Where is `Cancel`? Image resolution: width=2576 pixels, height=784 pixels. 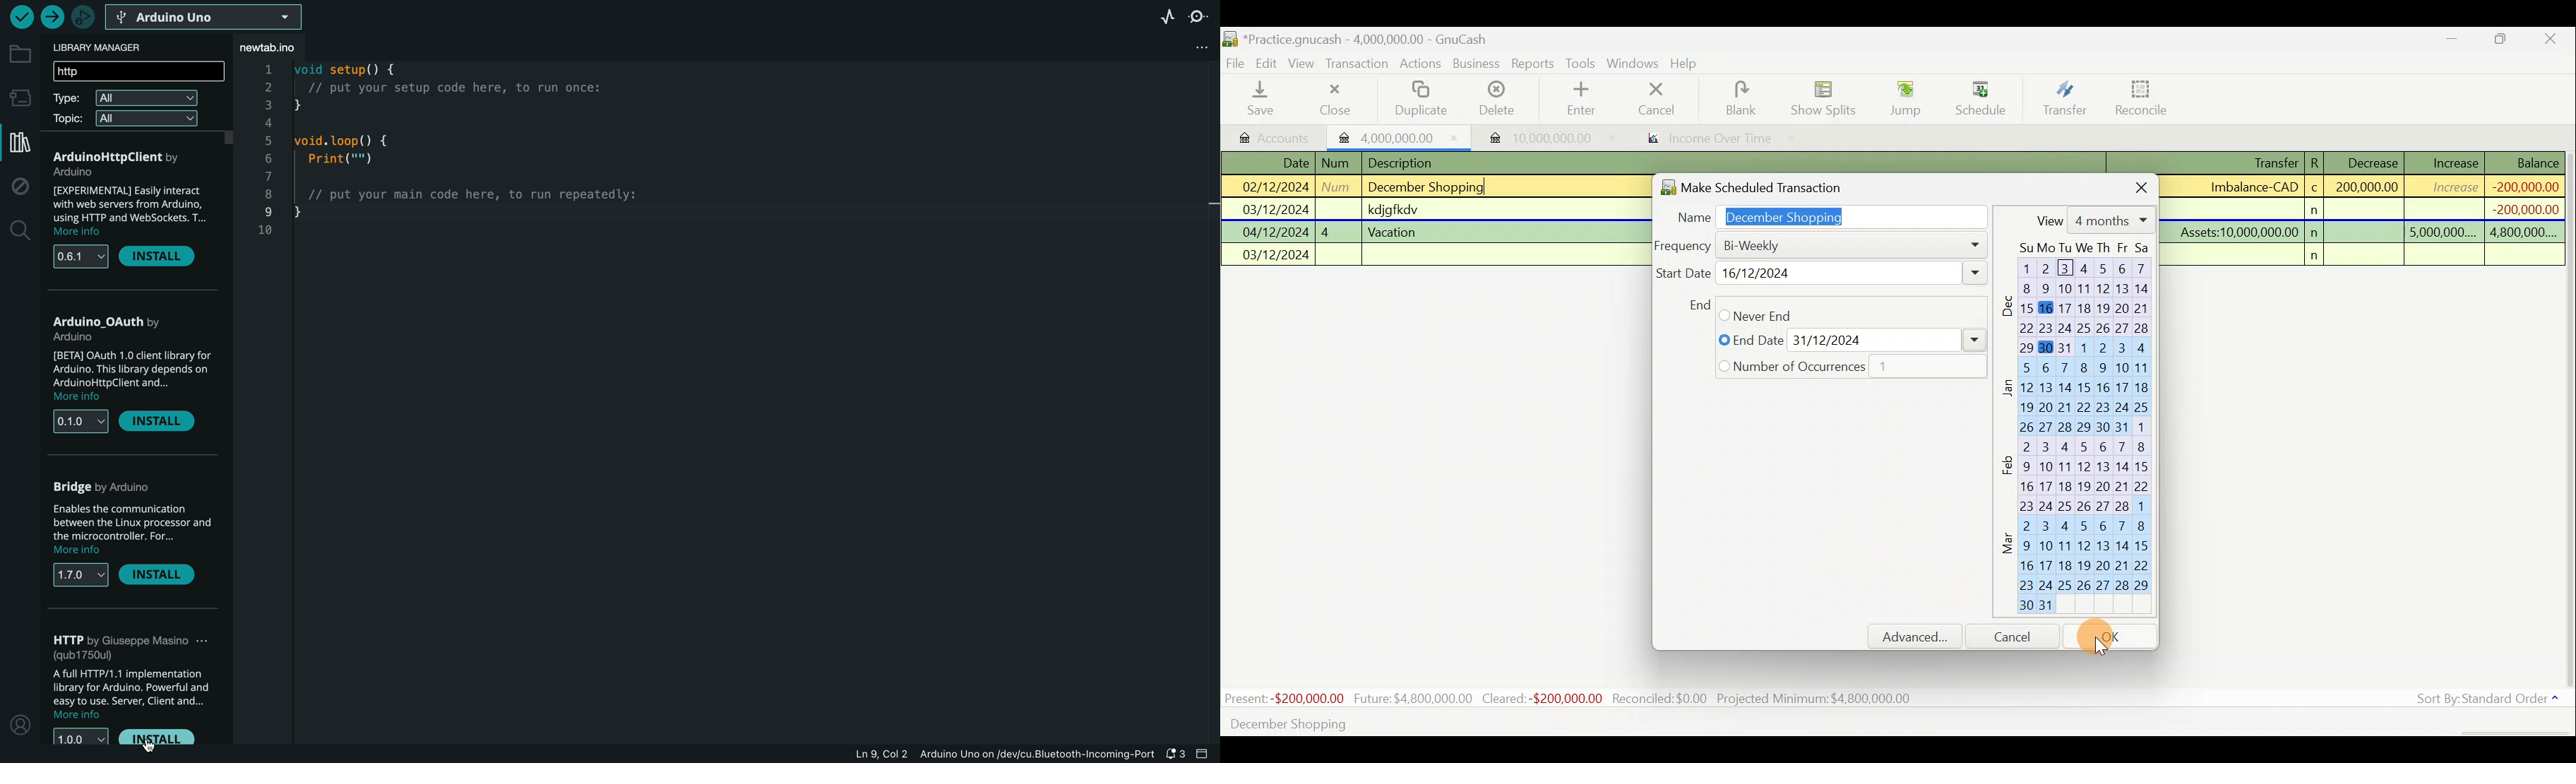
Cancel is located at coordinates (2019, 636).